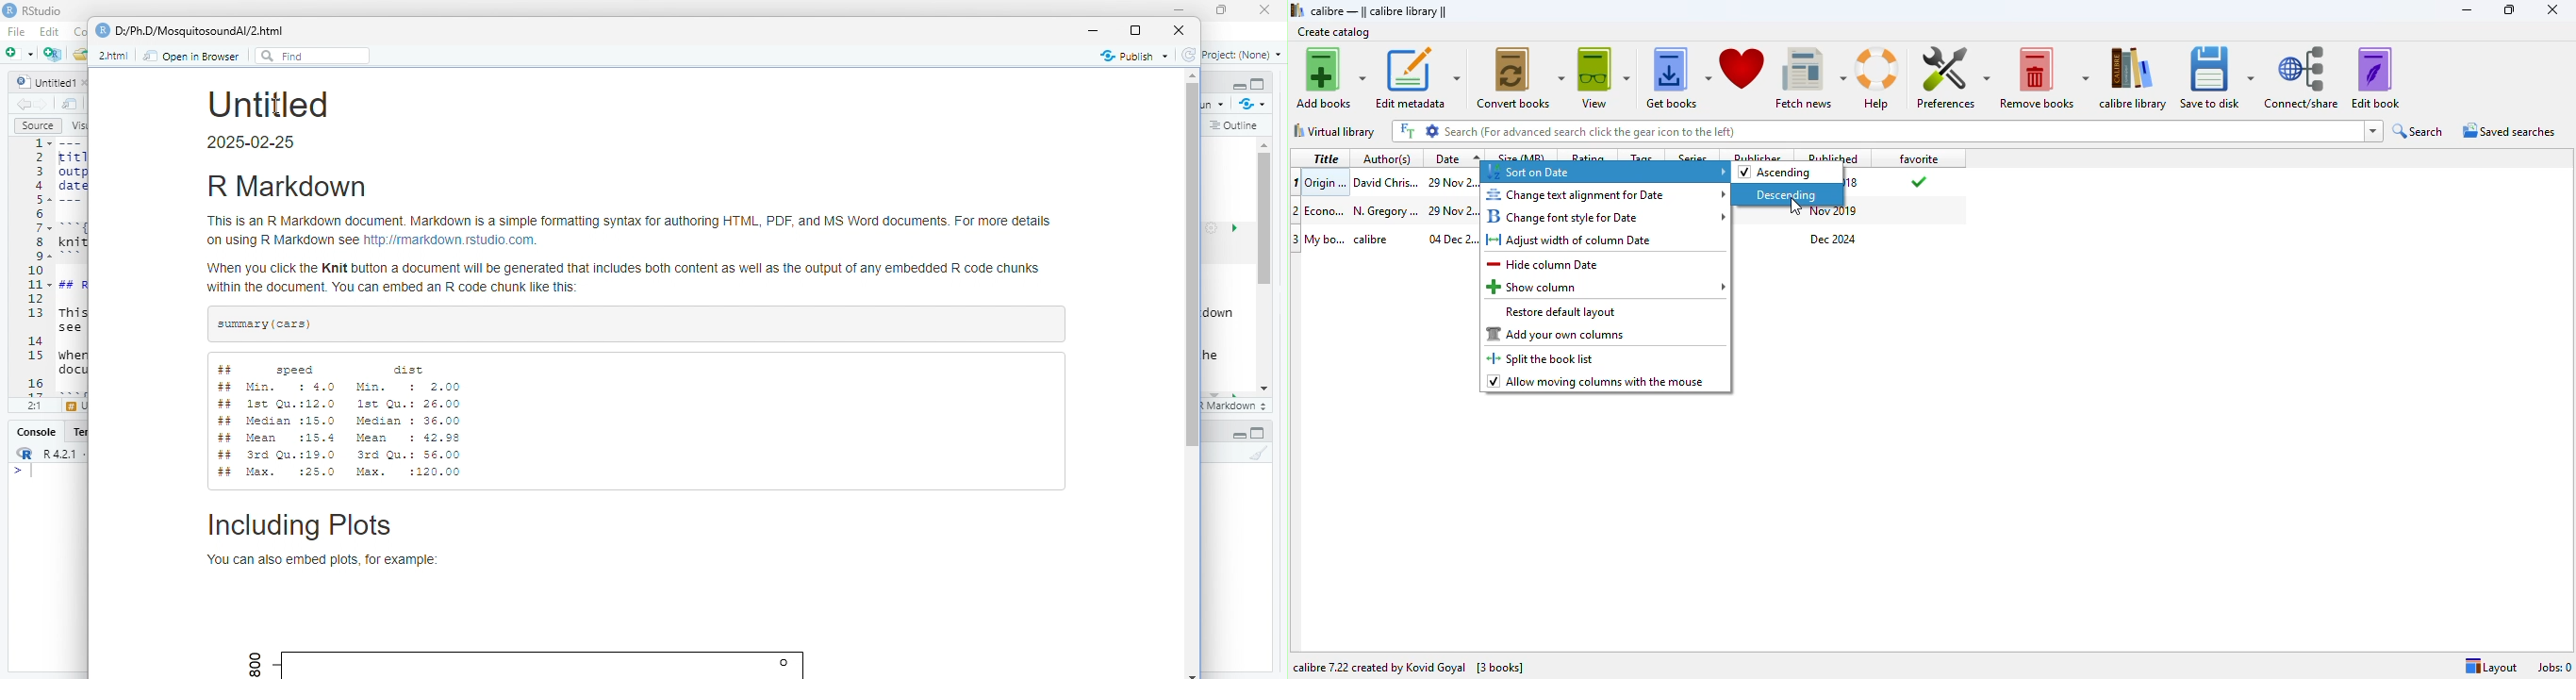  What do you see at coordinates (1222, 10) in the screenshot?
I see `maximise` at bounding box center [1222, 10].